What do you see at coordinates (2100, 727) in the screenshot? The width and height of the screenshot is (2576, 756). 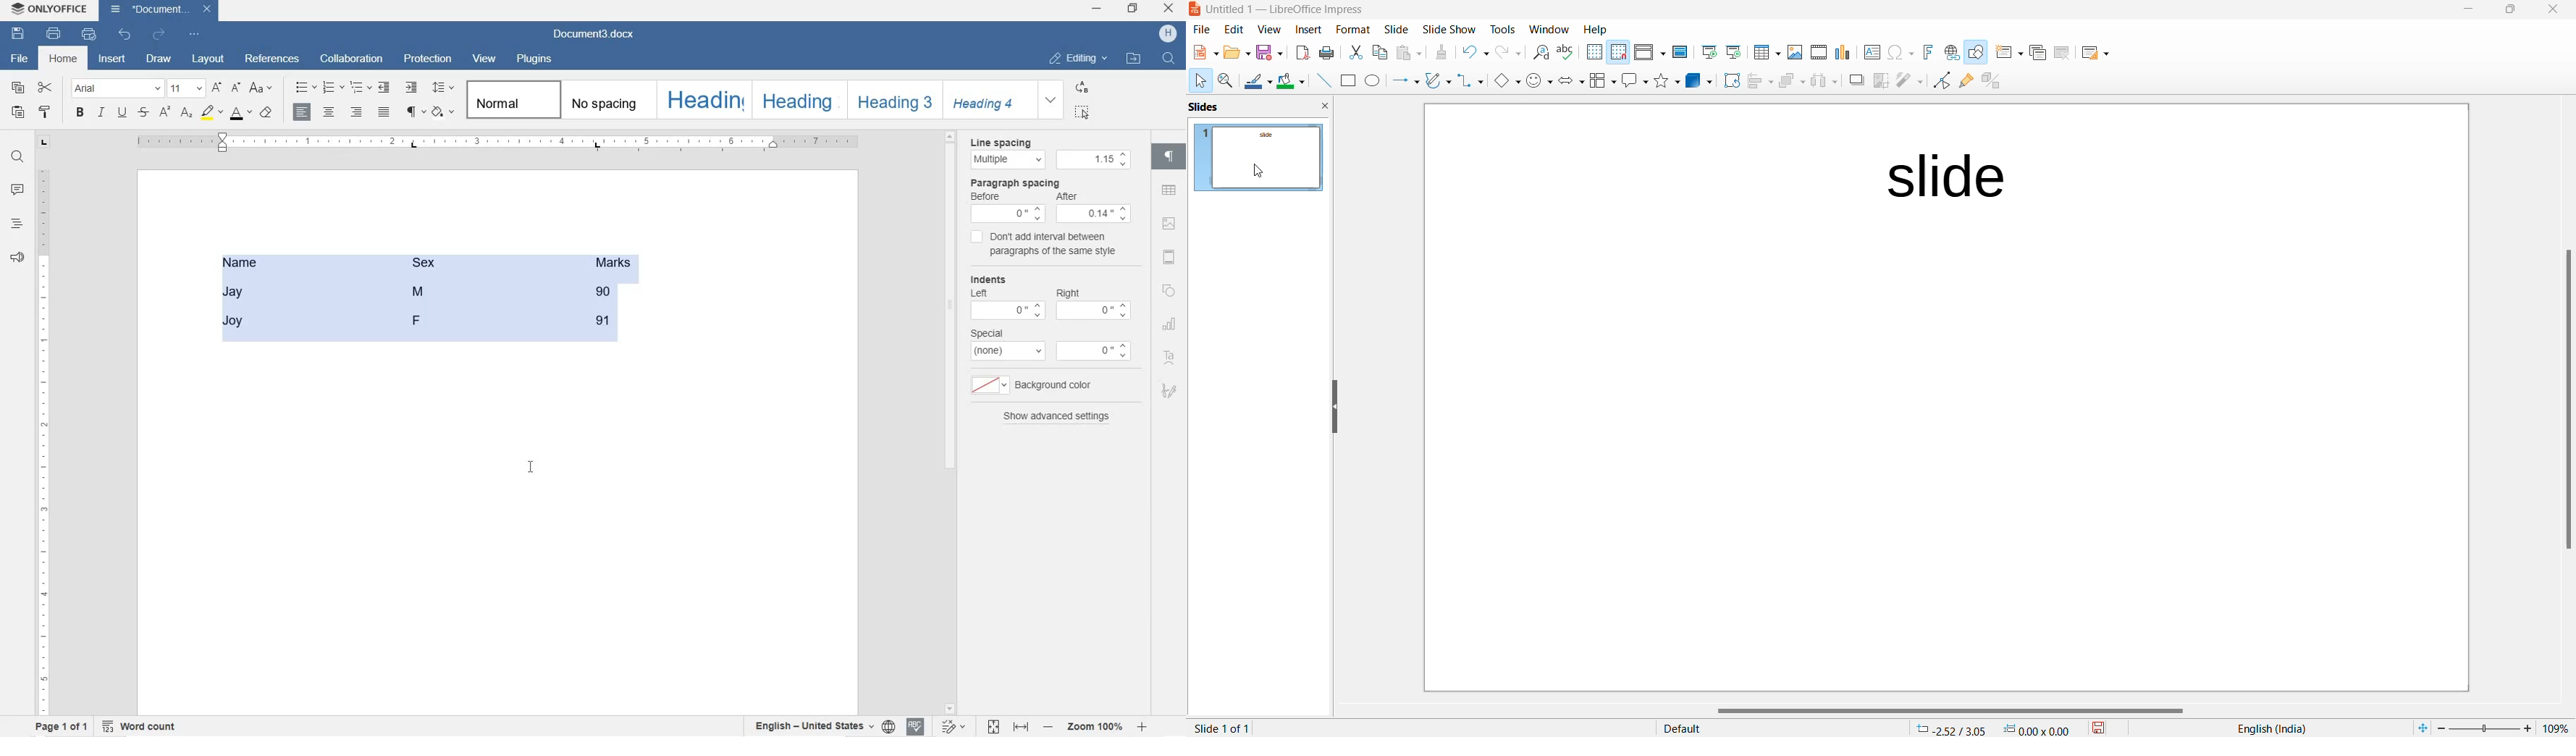 I see `save` at bounding box center [2100, 727].